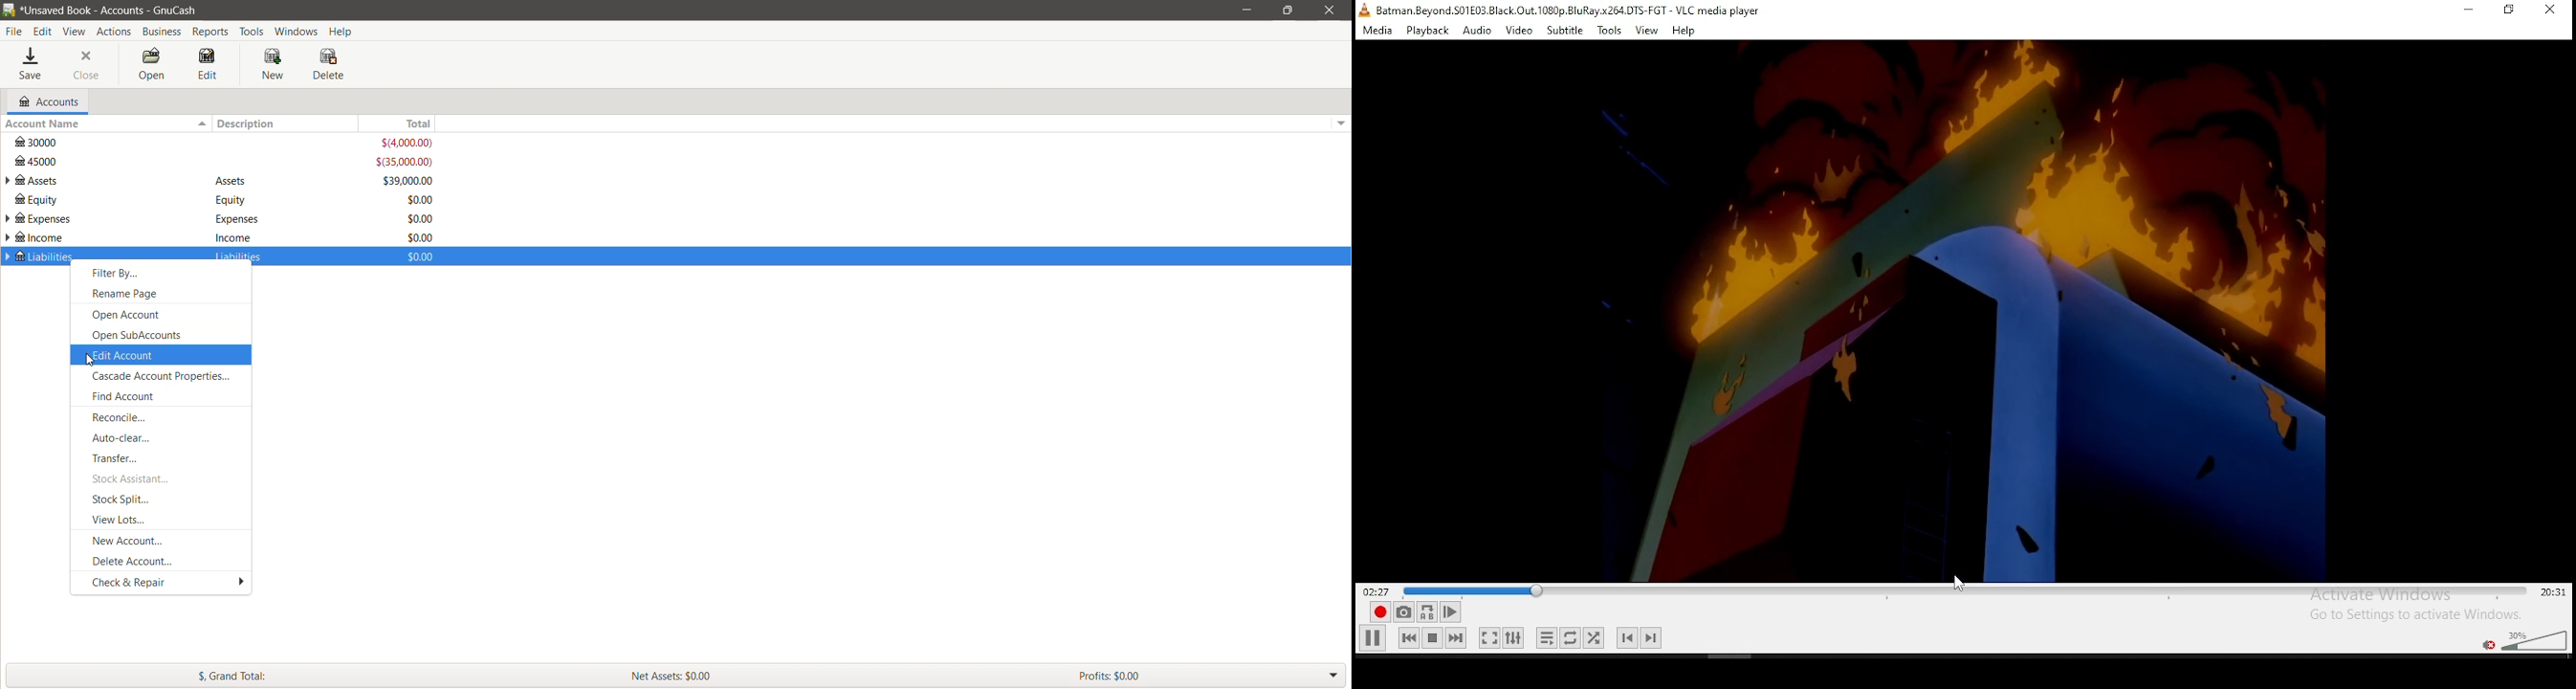 This screenshot has width=2576, height=700. Describe the element at coordinates (225, 162) in the screenshot. I see `details of the account "45000"` at that location.